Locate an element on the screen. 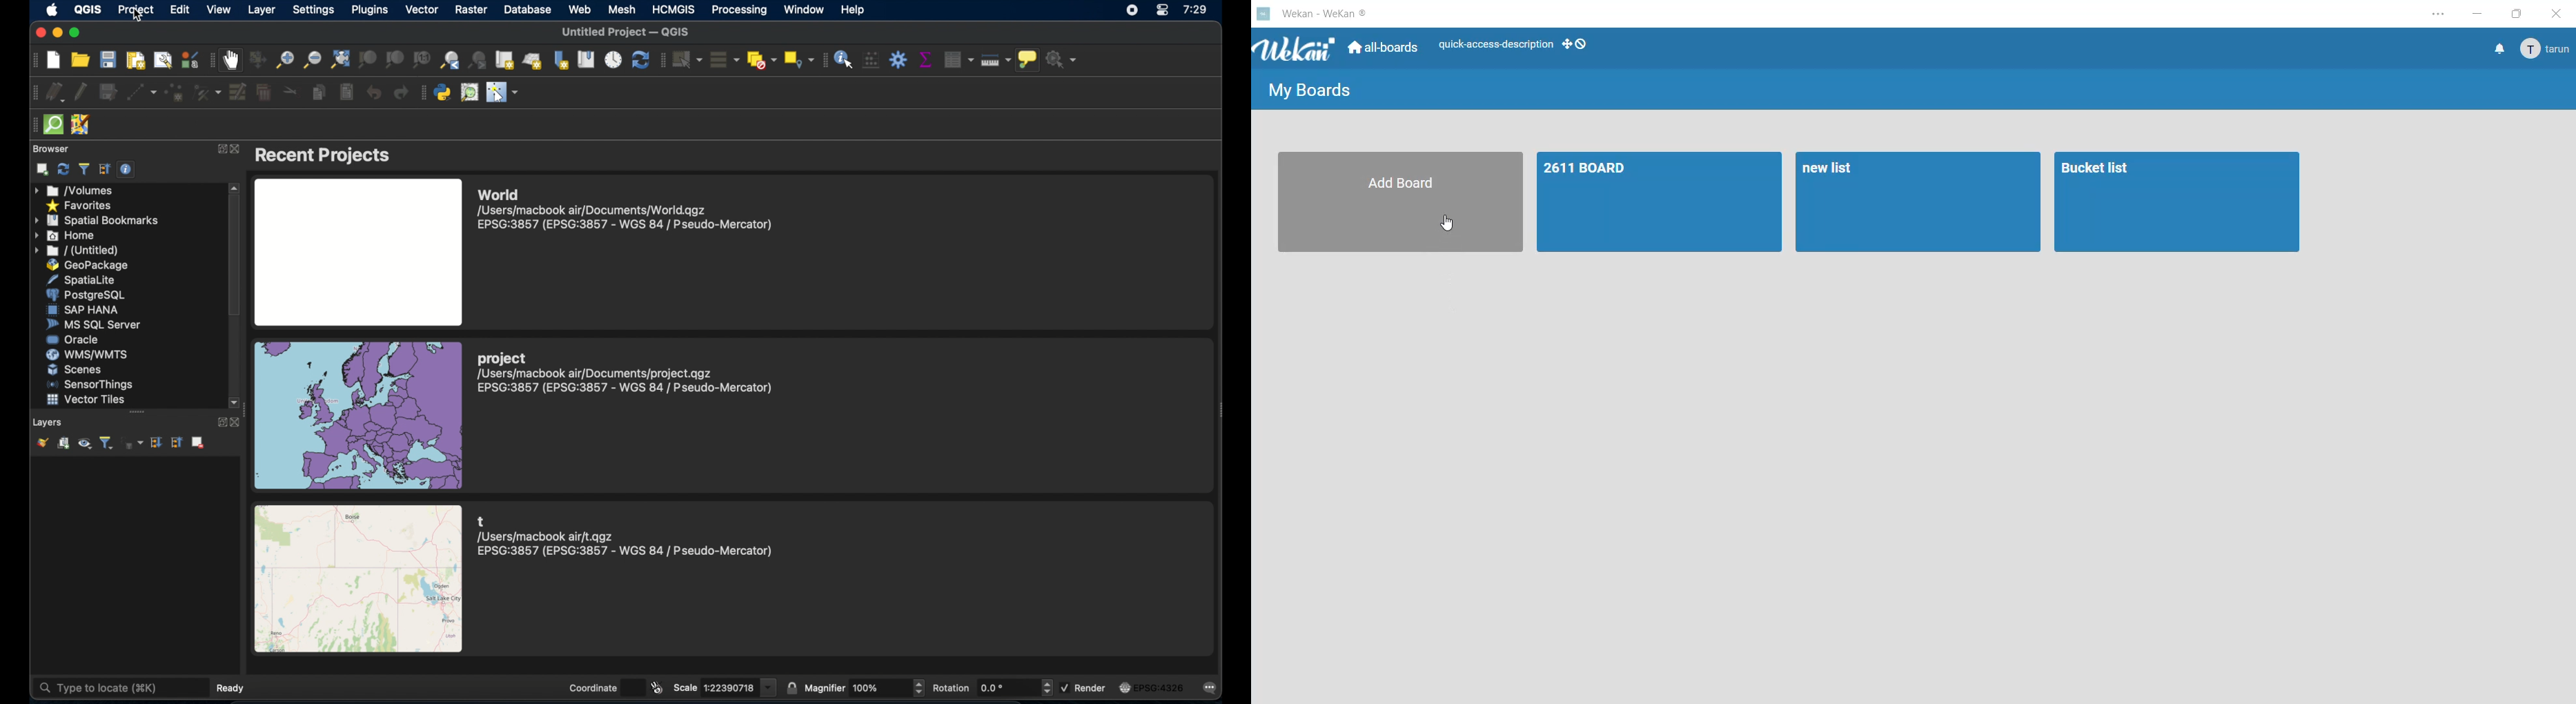  jsom remote is located at coordinates (80, 125).